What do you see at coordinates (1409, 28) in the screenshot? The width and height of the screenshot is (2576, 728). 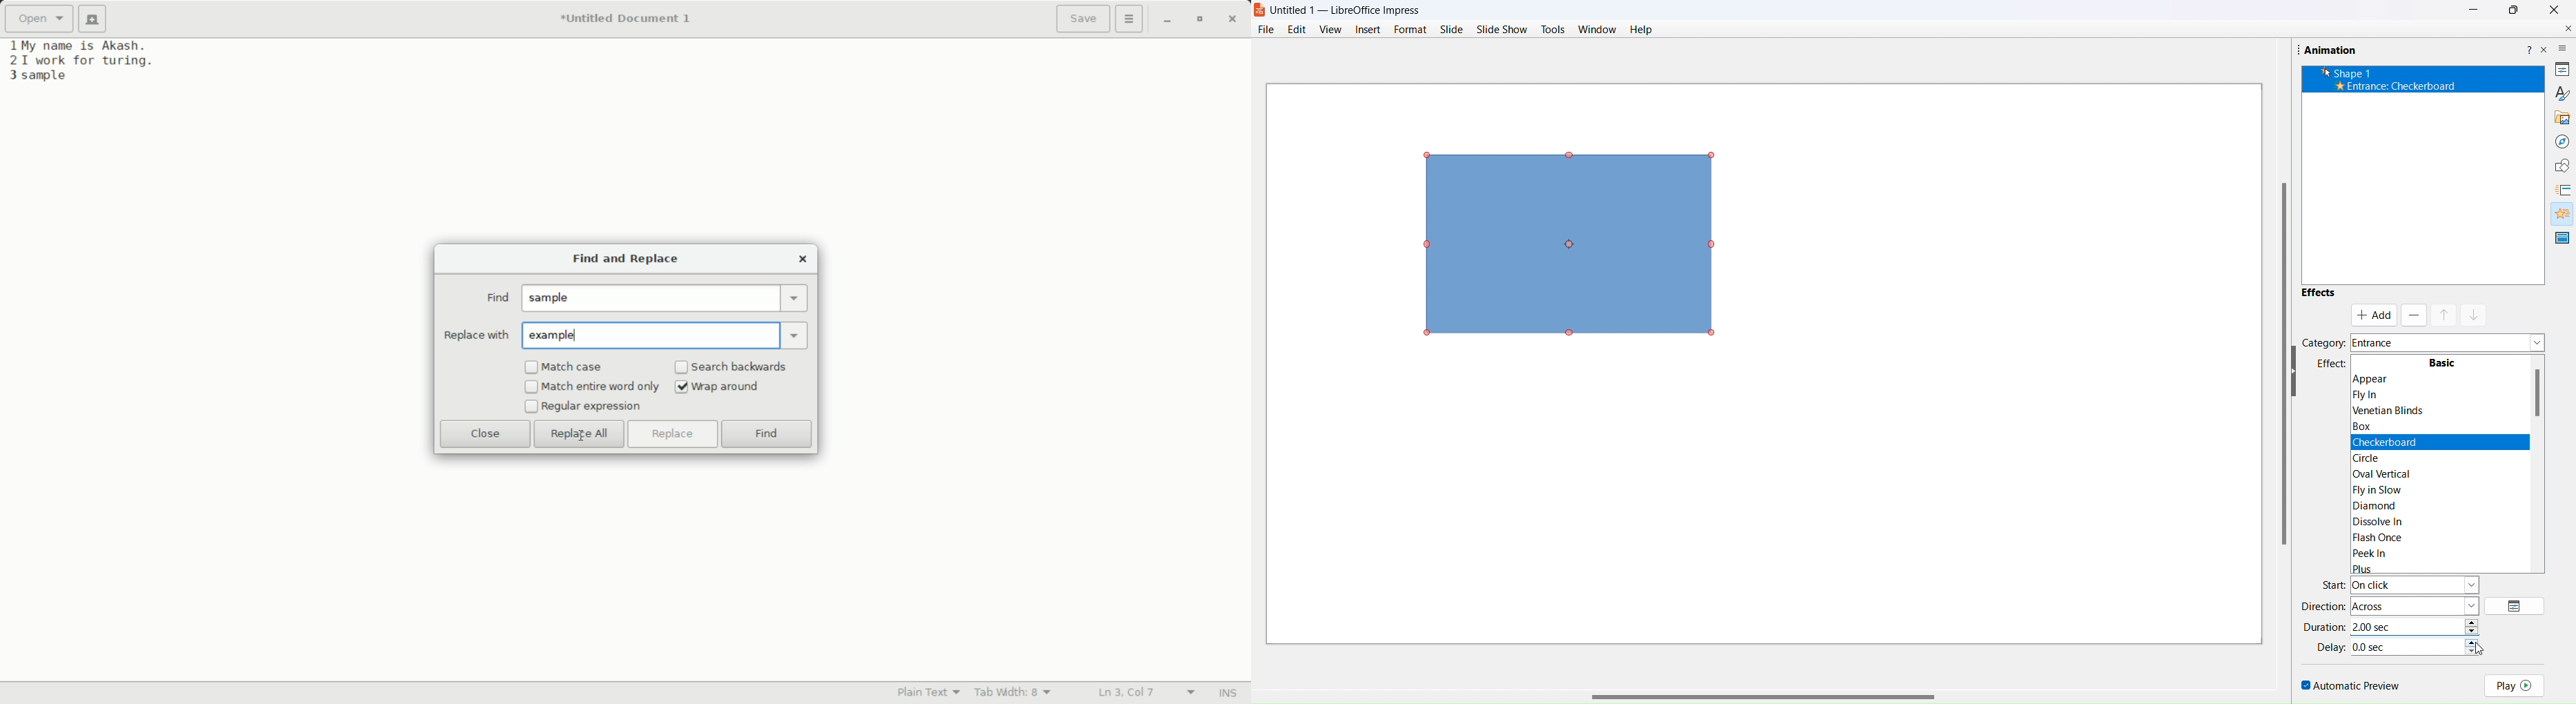 I see `format` at bounding box center [1409, 28].